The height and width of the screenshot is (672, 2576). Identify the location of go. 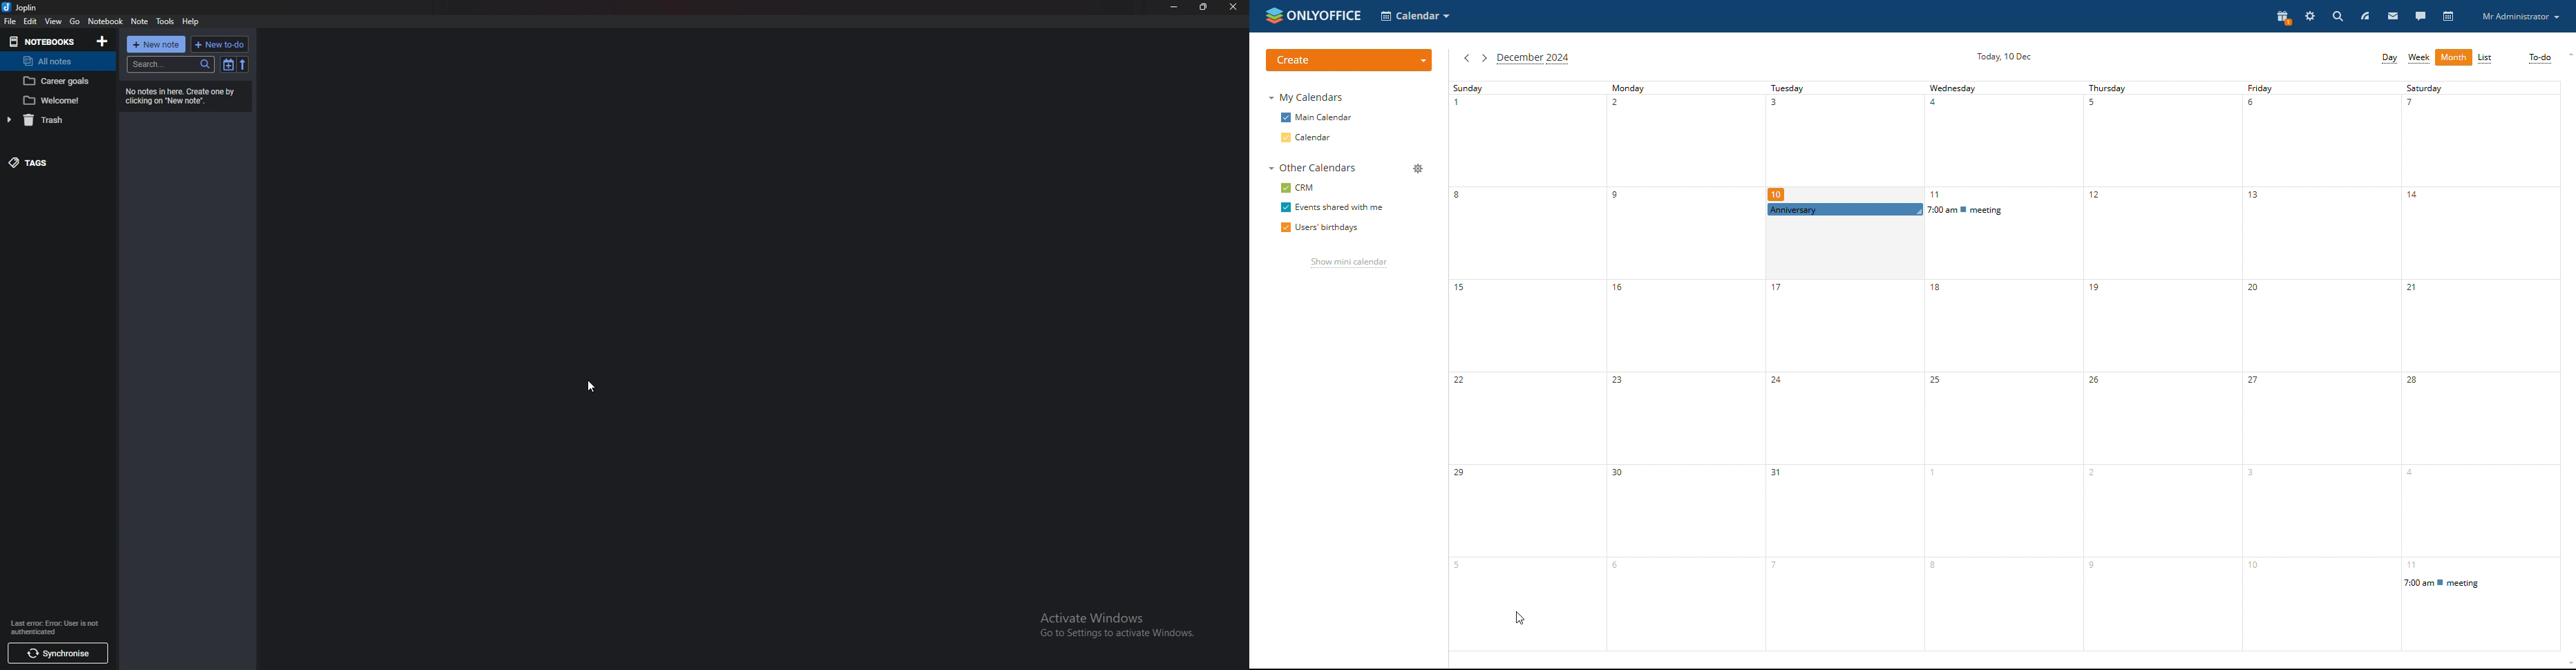
(75, 22).